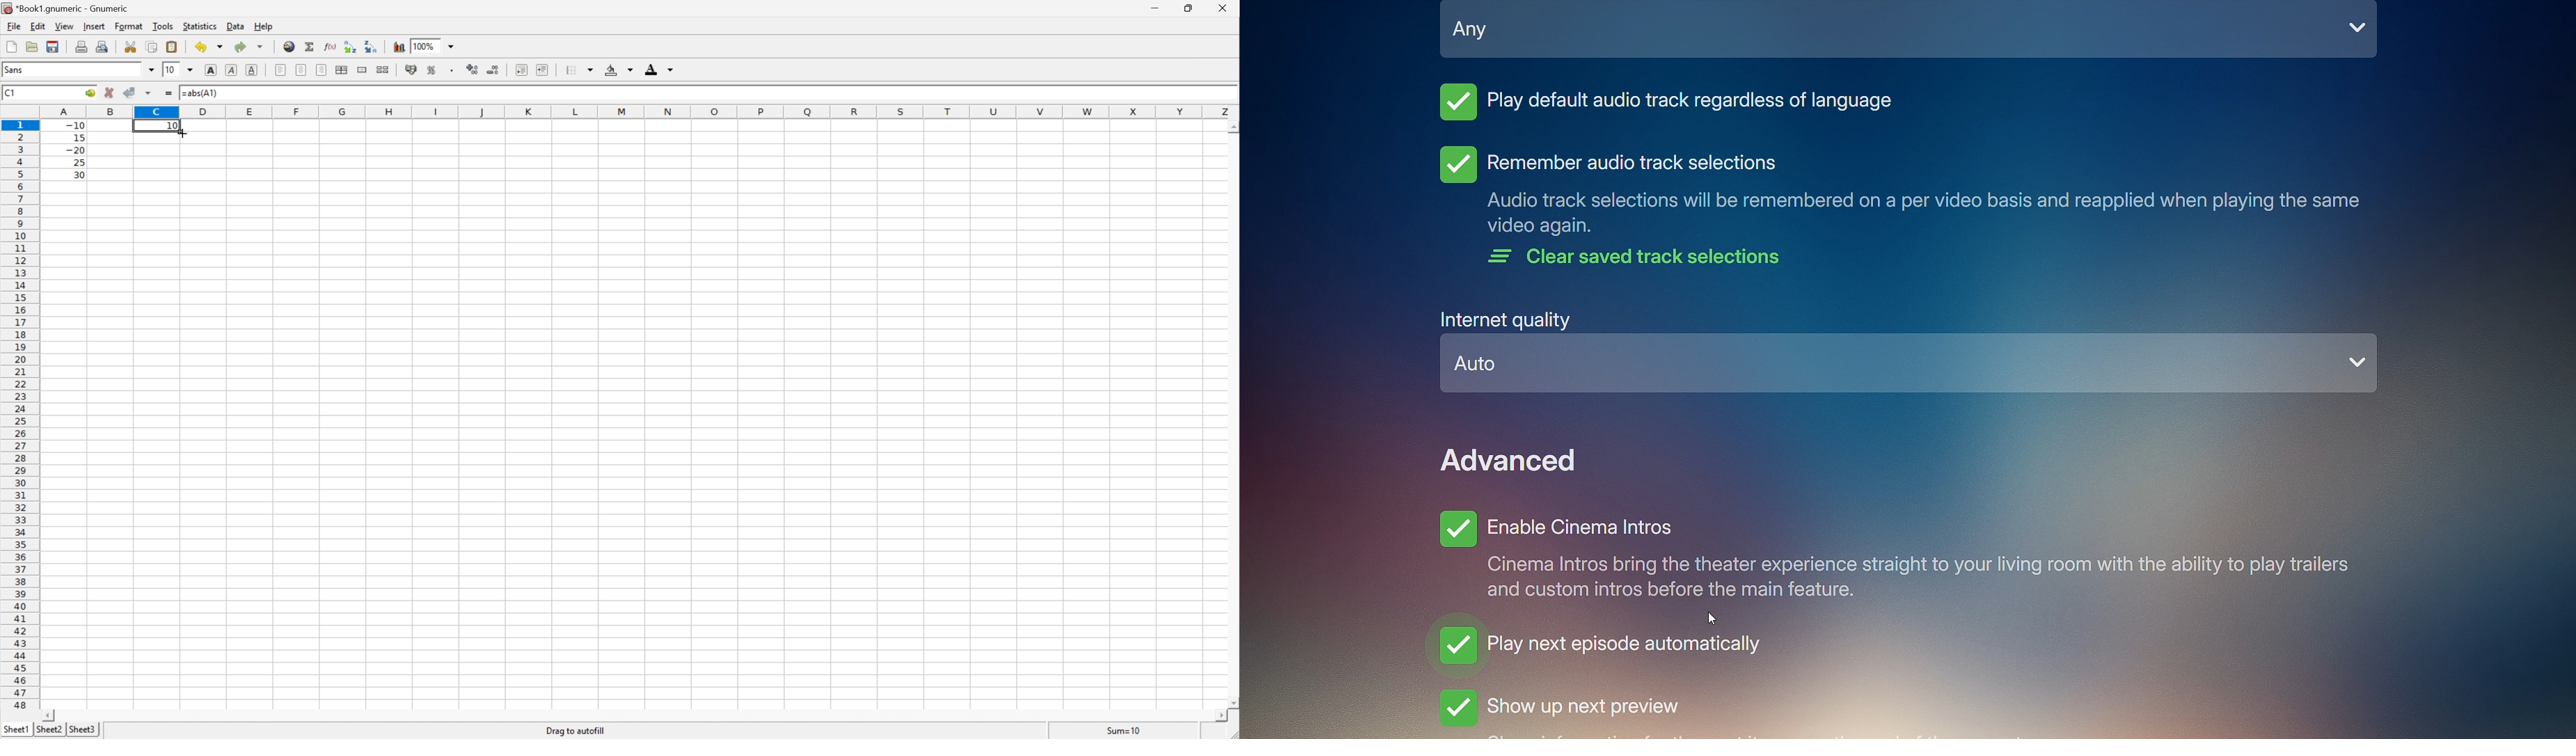 The image size is (2576, 756). I want to click on Scroll right, so click(1216, 716).